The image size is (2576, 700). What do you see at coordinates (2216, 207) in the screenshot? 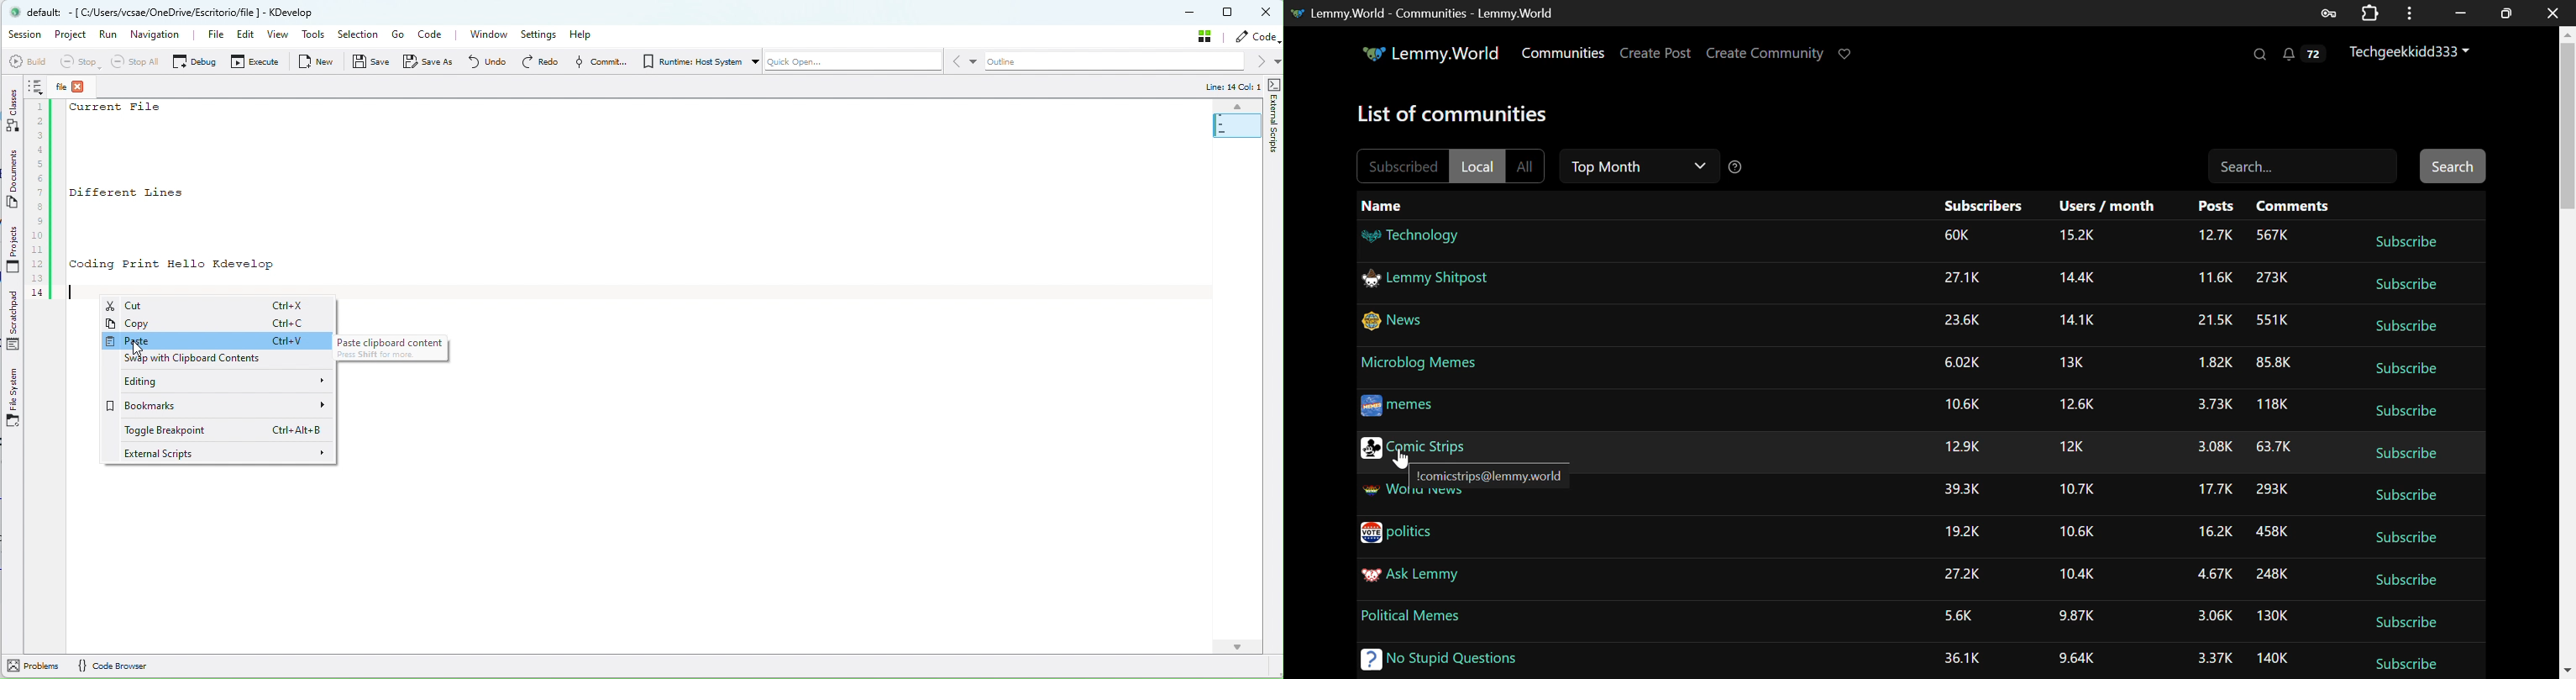
I see `Posts` at bounding box center [2216, 207].